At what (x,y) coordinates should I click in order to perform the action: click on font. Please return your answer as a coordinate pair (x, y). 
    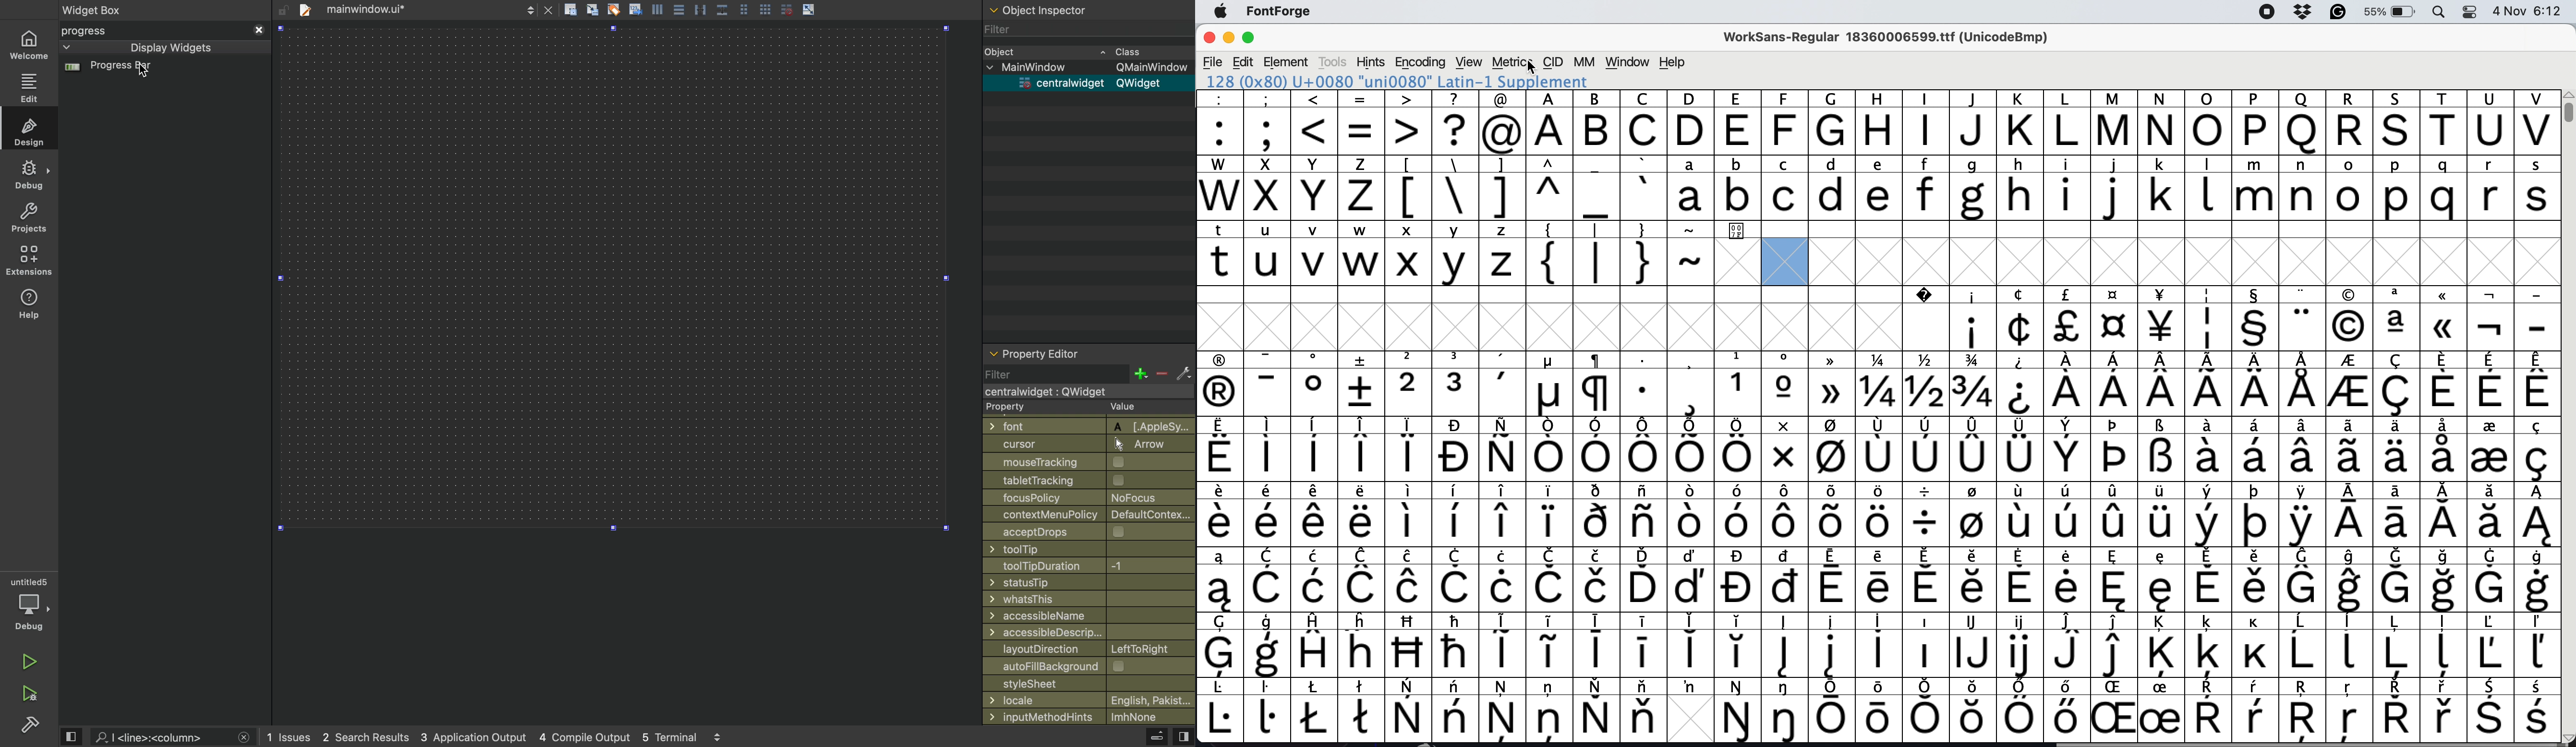
    Looking at the image, I should click on (1084, 425).